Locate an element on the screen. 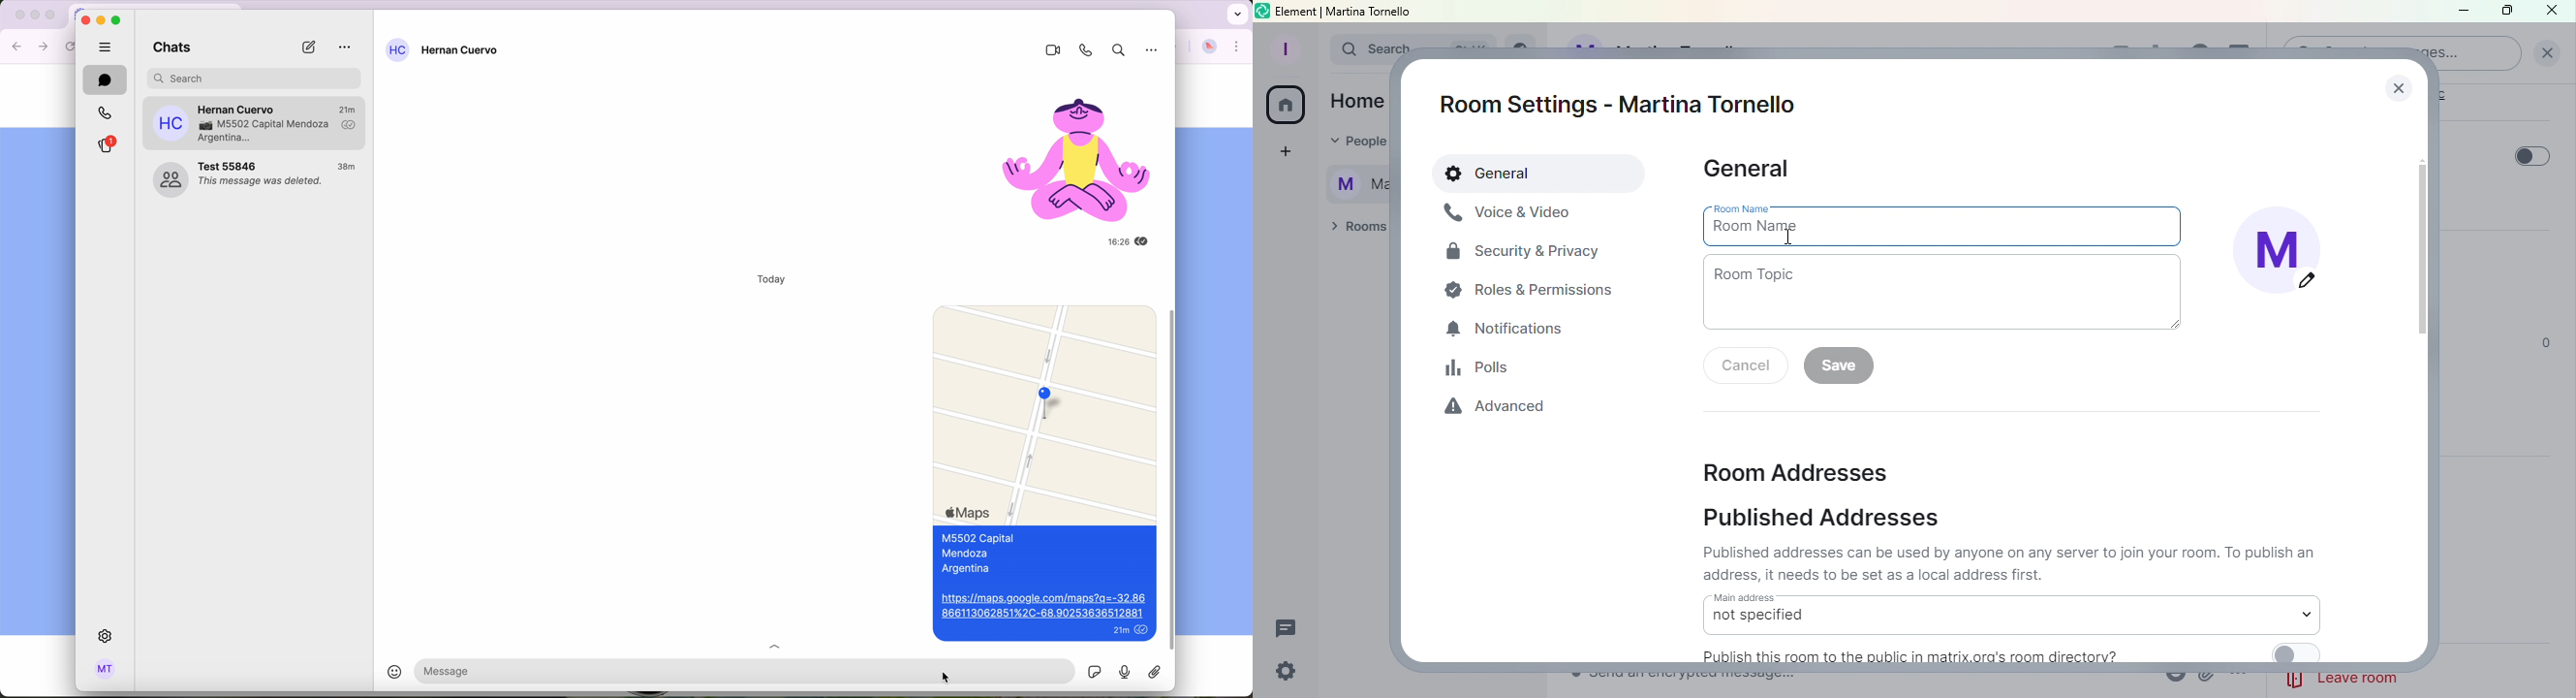 The image size is (2576, 700). chats is located at coordinates (105, 80).